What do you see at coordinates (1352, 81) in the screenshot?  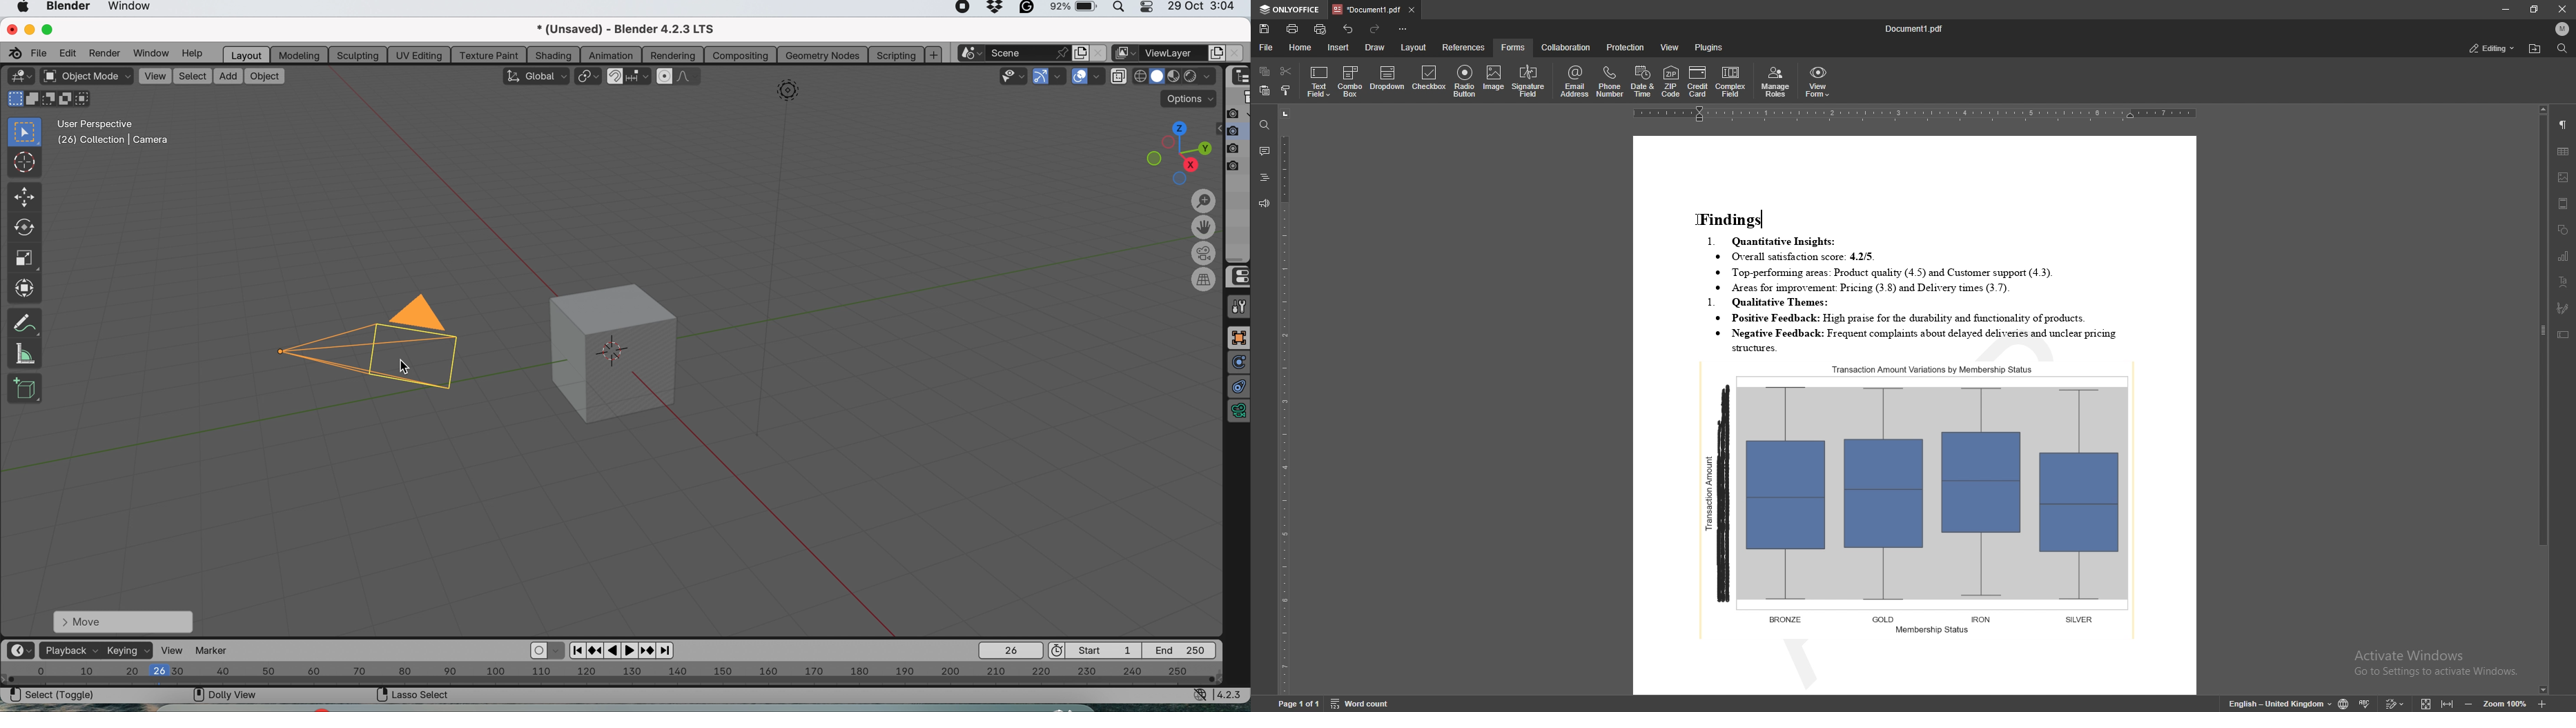 I see `combo box` at bounding box center [1352, 81].